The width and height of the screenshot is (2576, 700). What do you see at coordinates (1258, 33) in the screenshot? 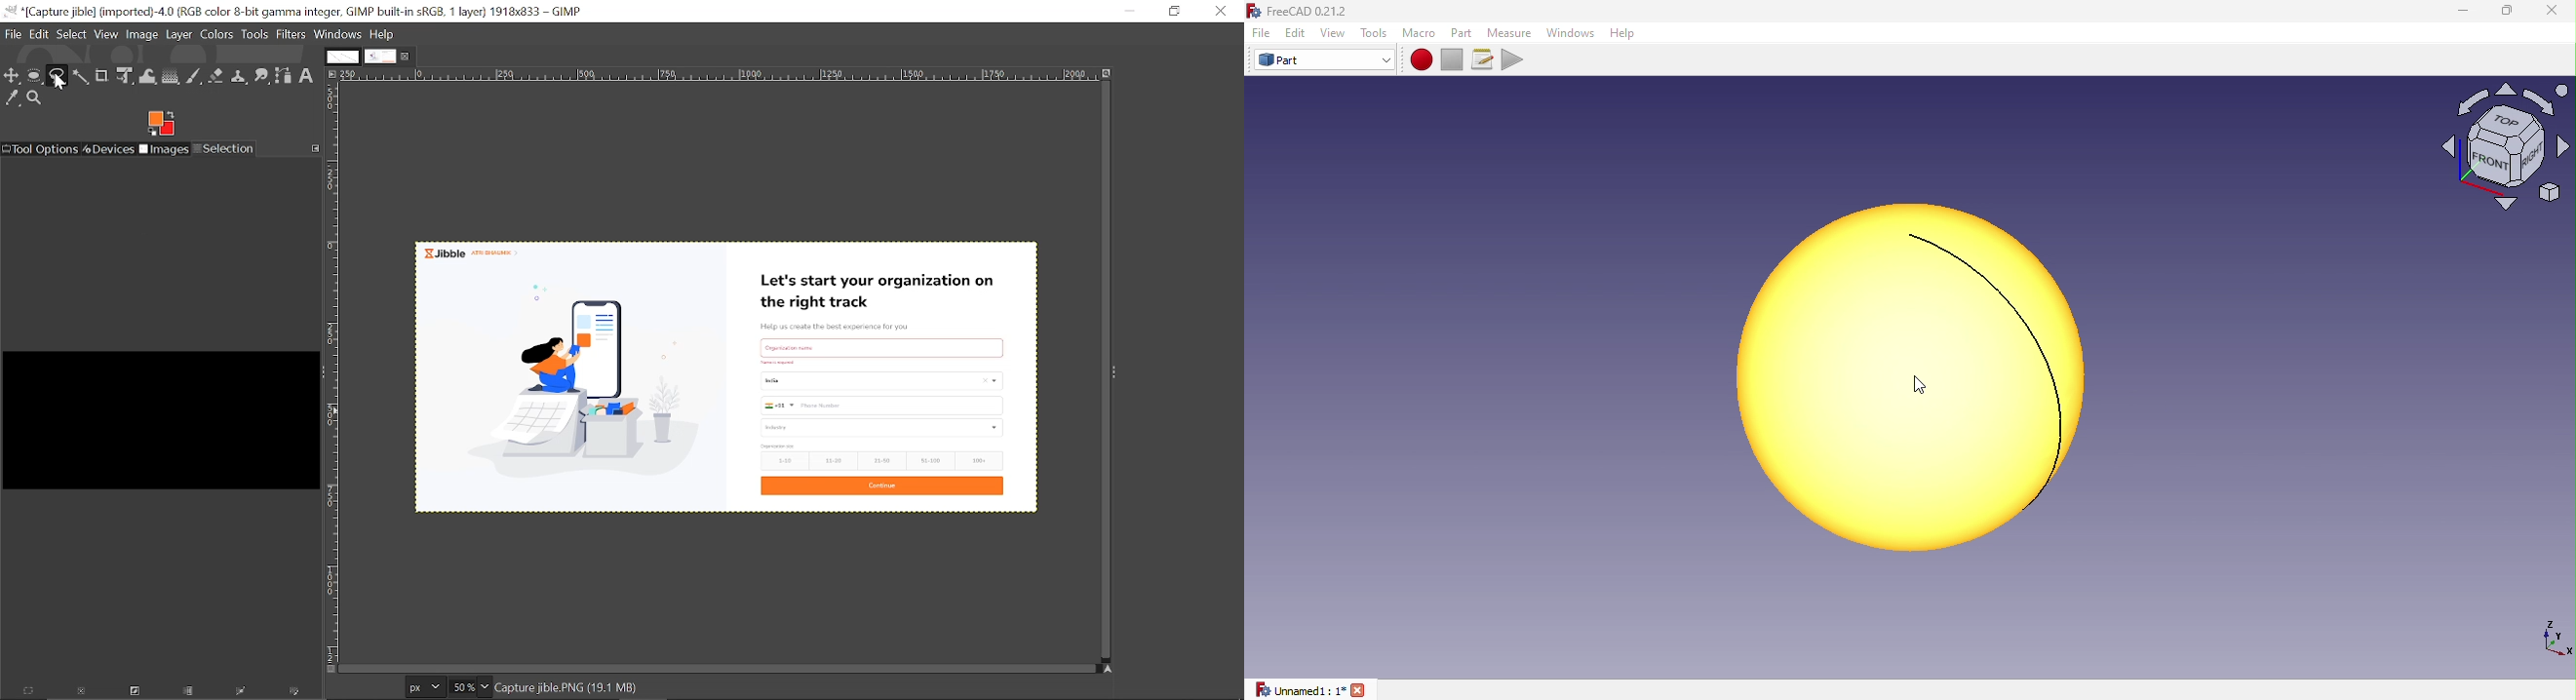
I see `File` at bounding box center [1258, 33].